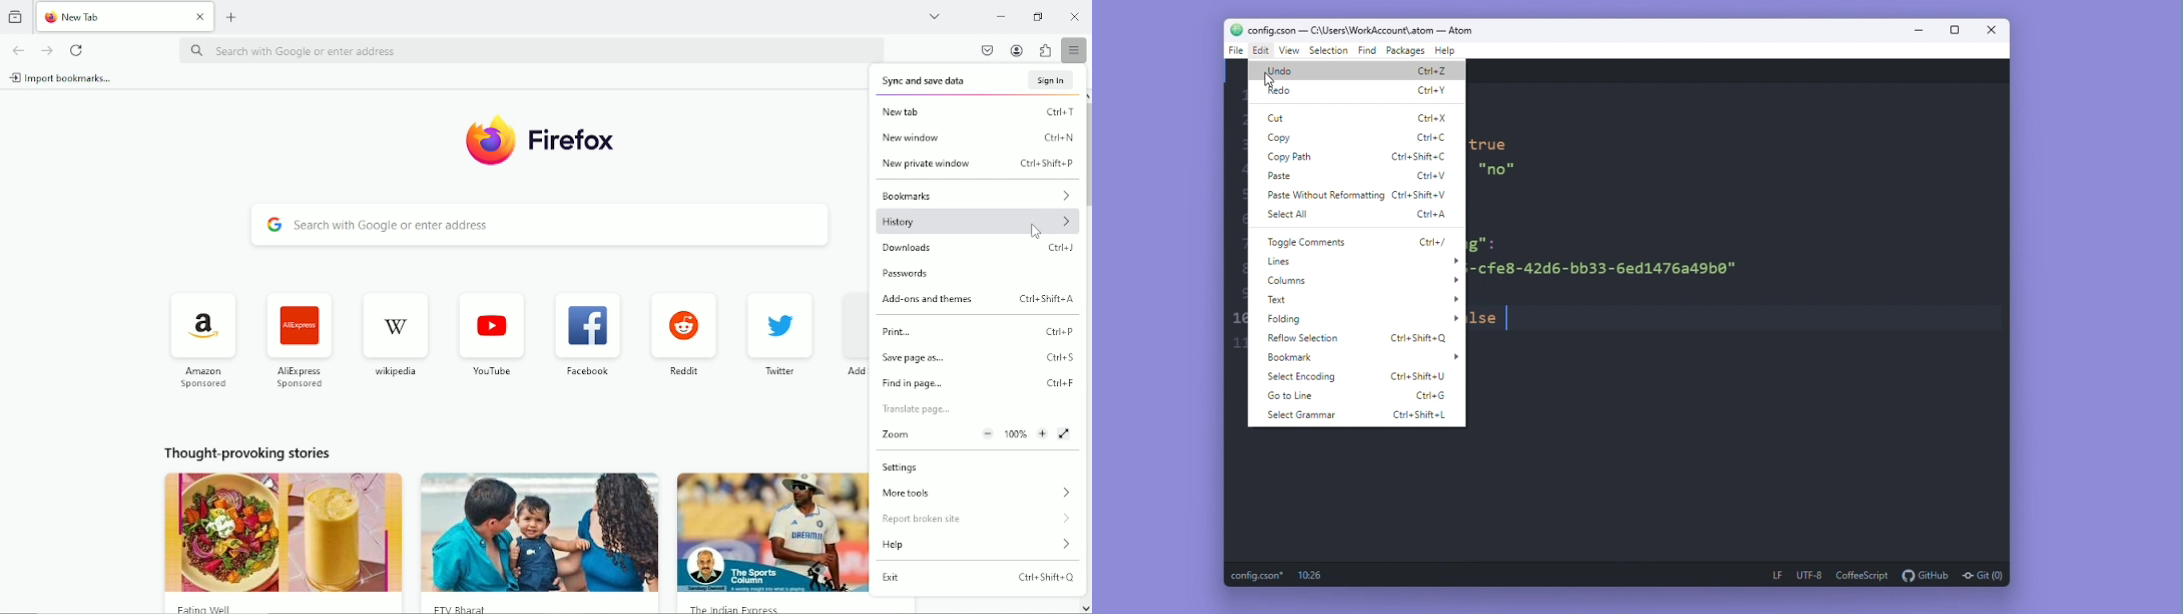 The height and width of the screenshot is (616, 2184). What do you see at coordinates (978, 248) in the screenshot?
I see `downloads` at bounding box center [978, 248].